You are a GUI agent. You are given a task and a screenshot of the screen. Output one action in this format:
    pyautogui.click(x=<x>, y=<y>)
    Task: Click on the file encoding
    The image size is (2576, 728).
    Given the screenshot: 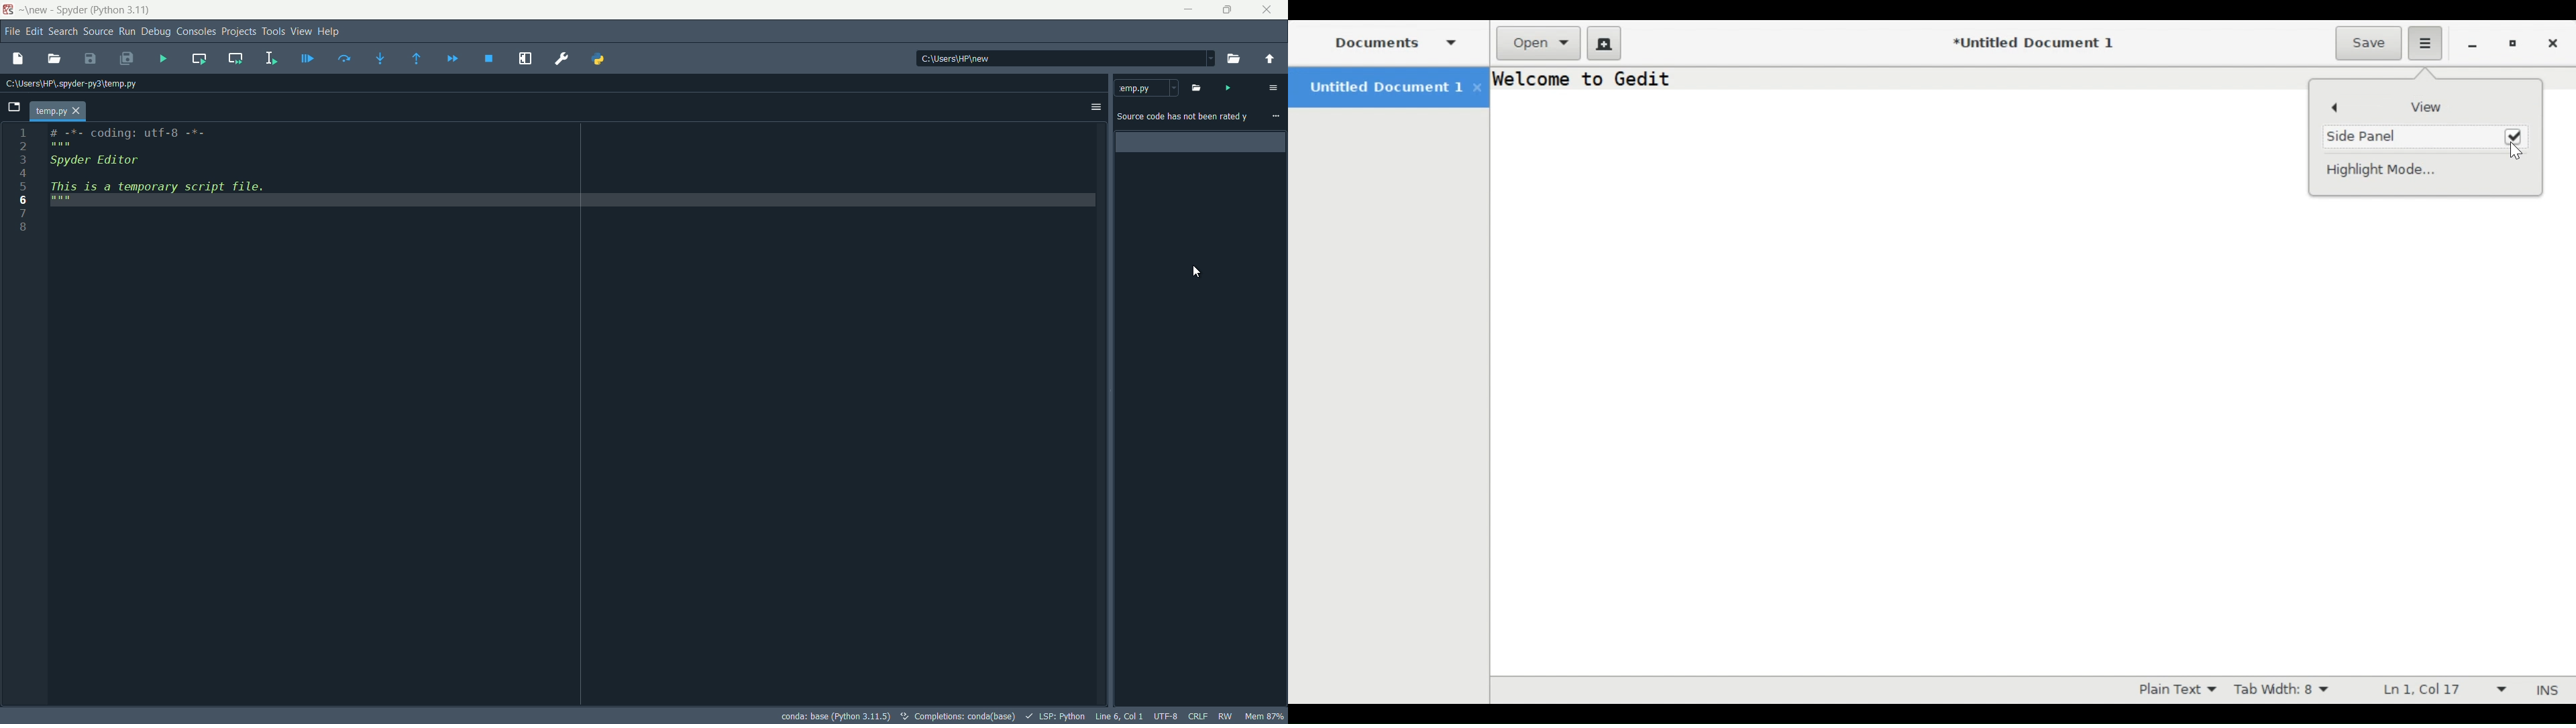 What is the action you would take?
    pyautogui.click(x=1165, y=715)
    